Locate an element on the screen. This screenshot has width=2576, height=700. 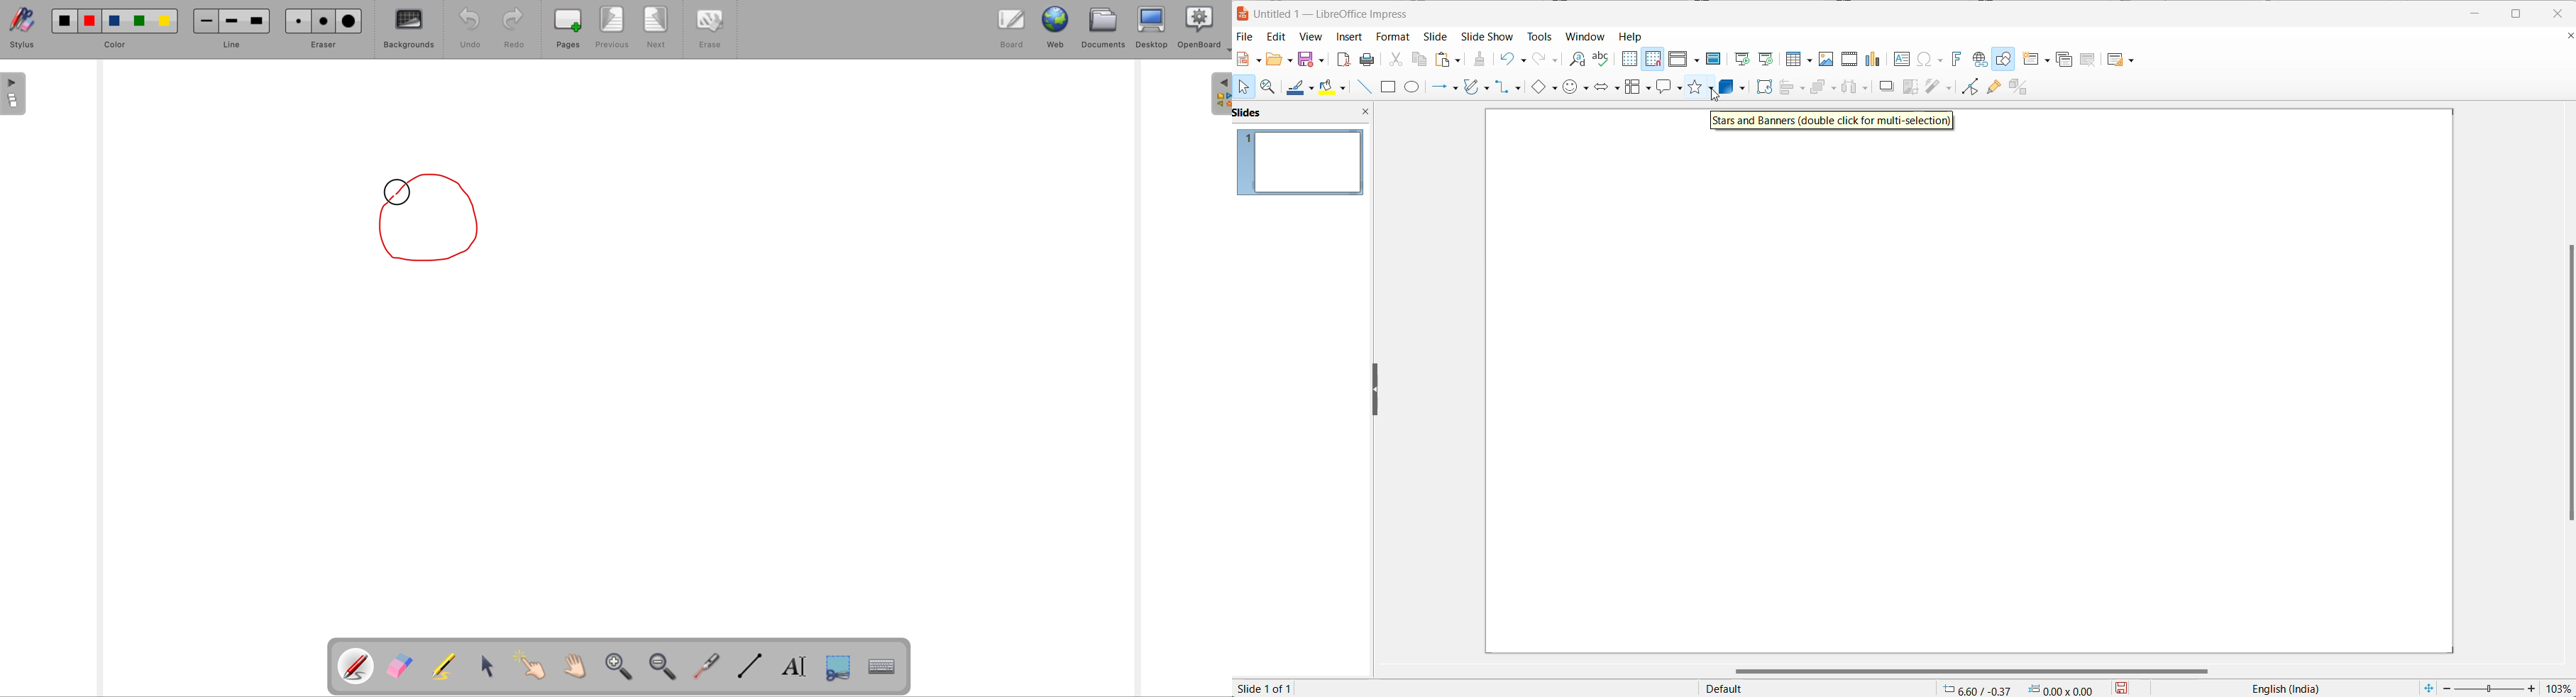
zoom and pan is located at coordinates (1270, 86).